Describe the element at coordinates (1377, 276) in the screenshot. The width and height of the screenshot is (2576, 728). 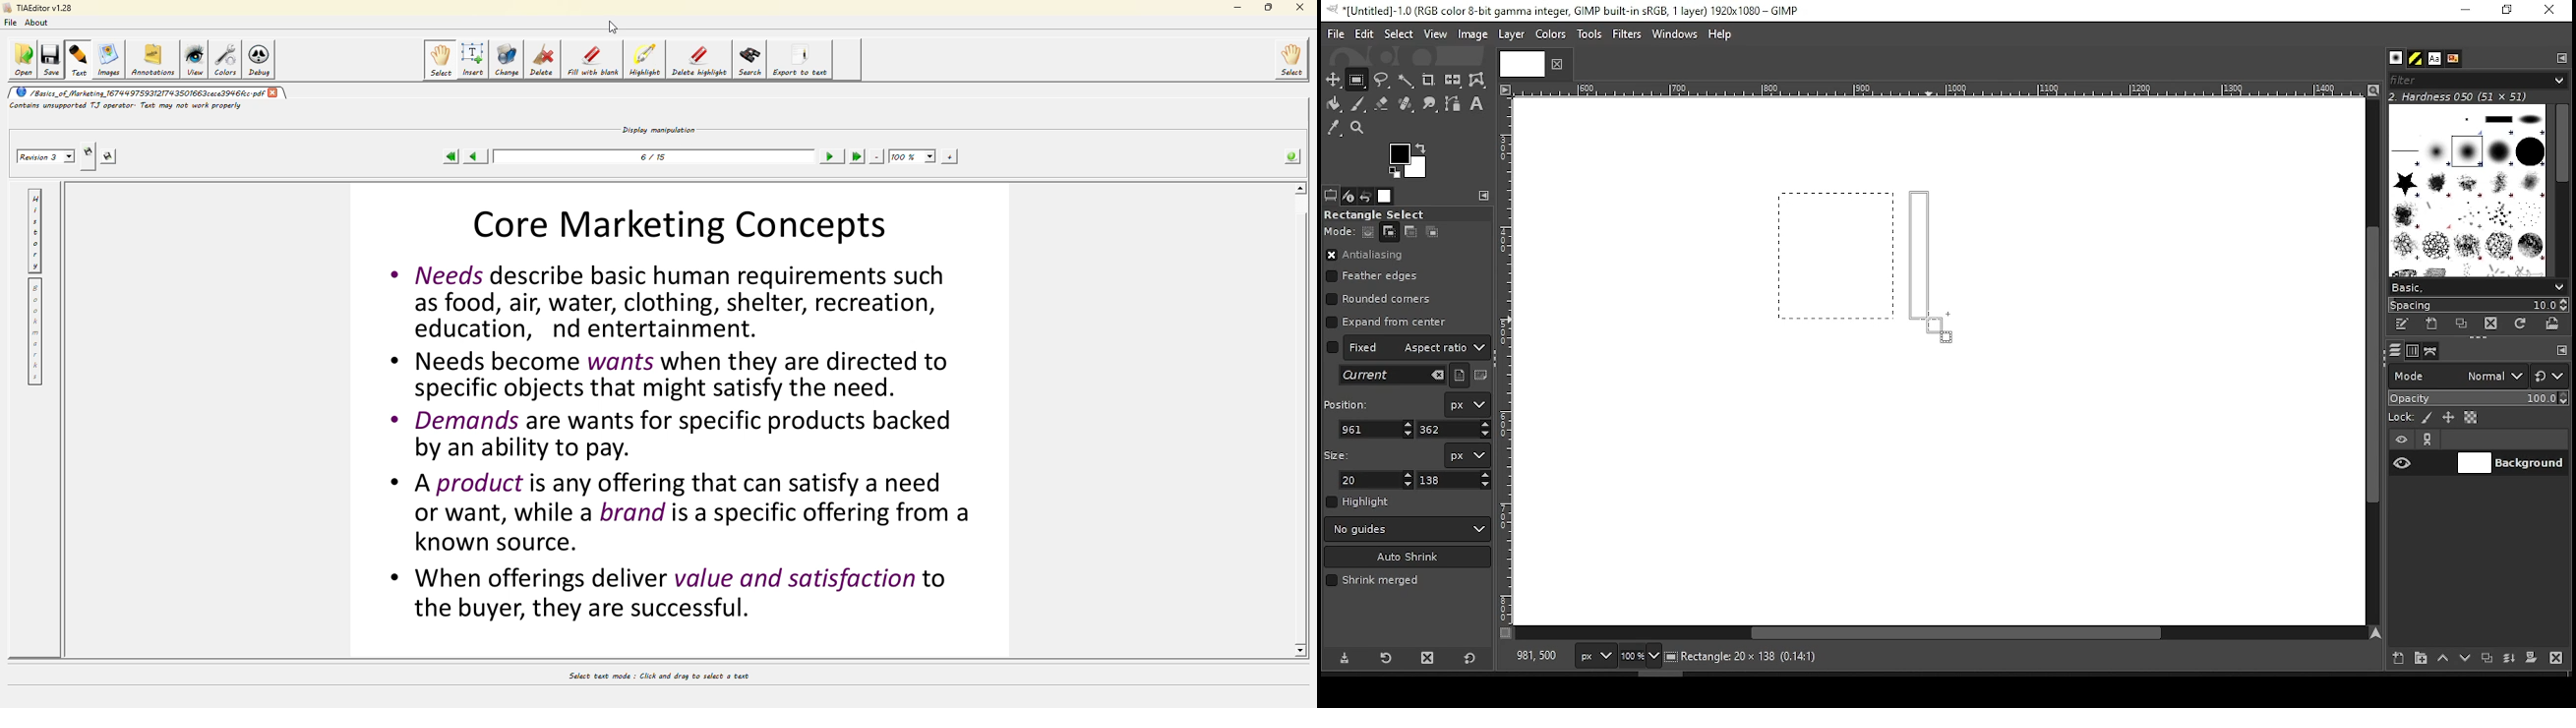
I see `feather edges` at that location.